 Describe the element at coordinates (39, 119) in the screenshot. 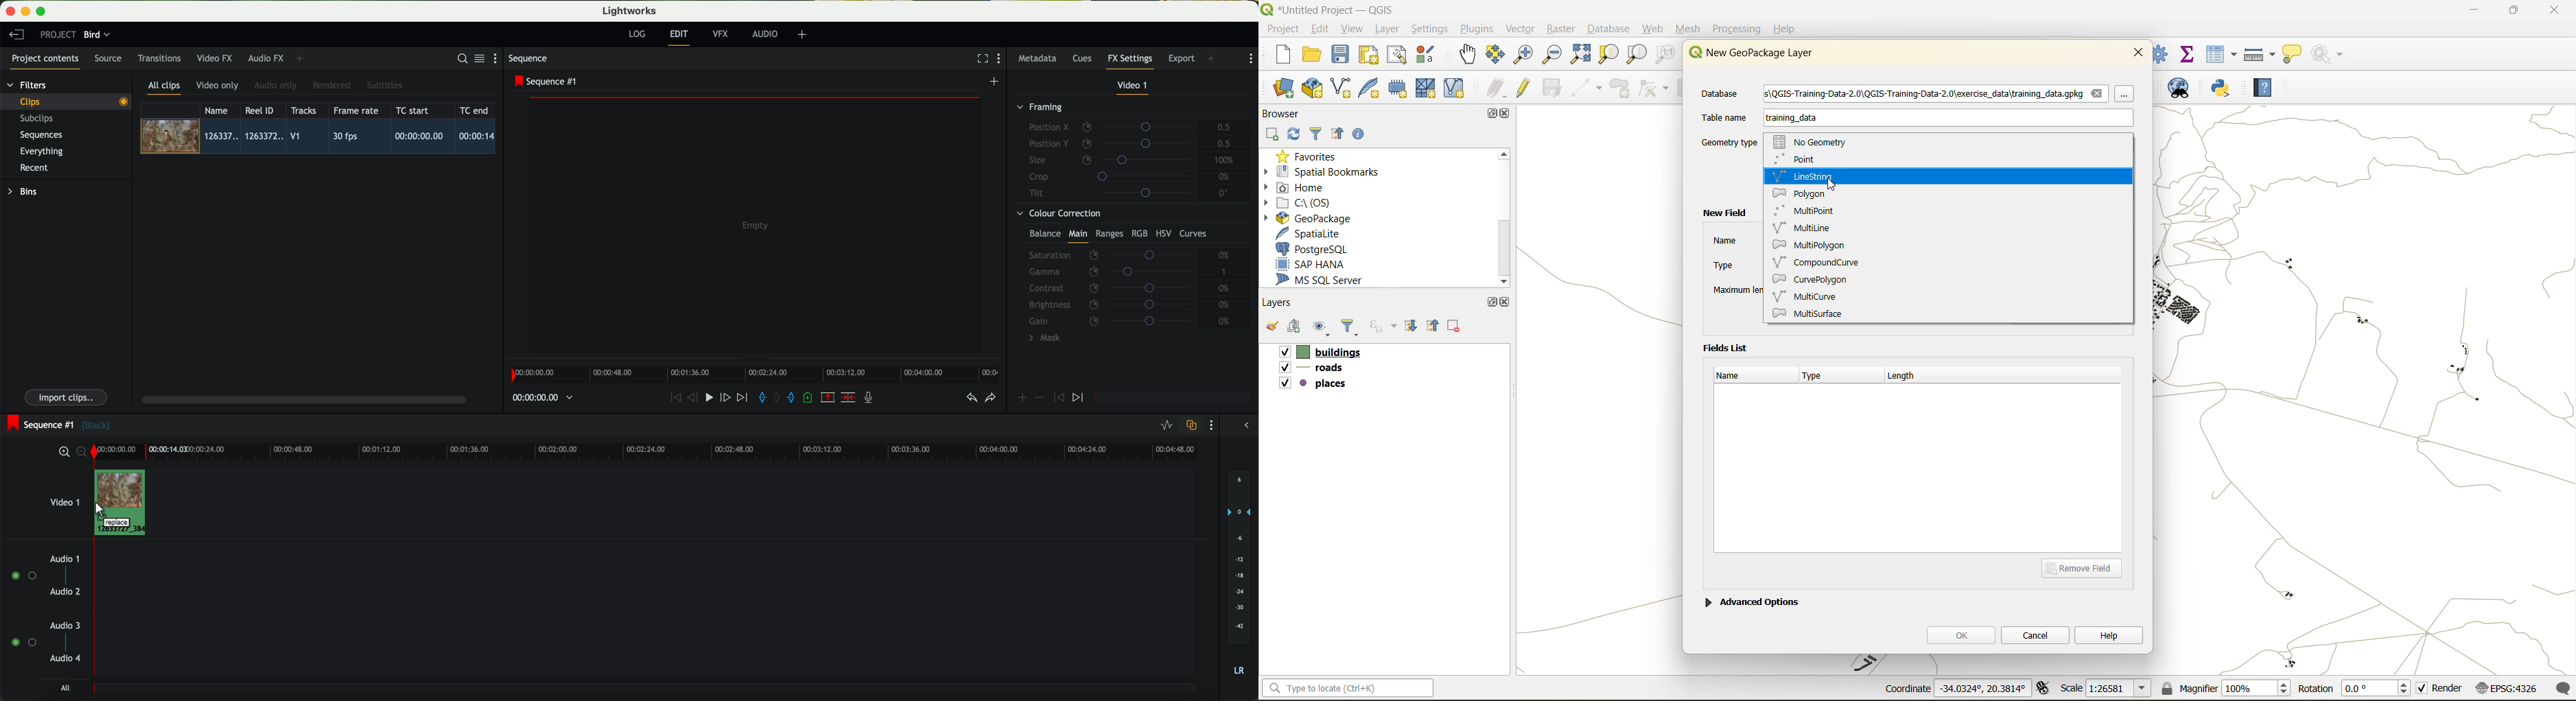

I see `subclips` at that location.